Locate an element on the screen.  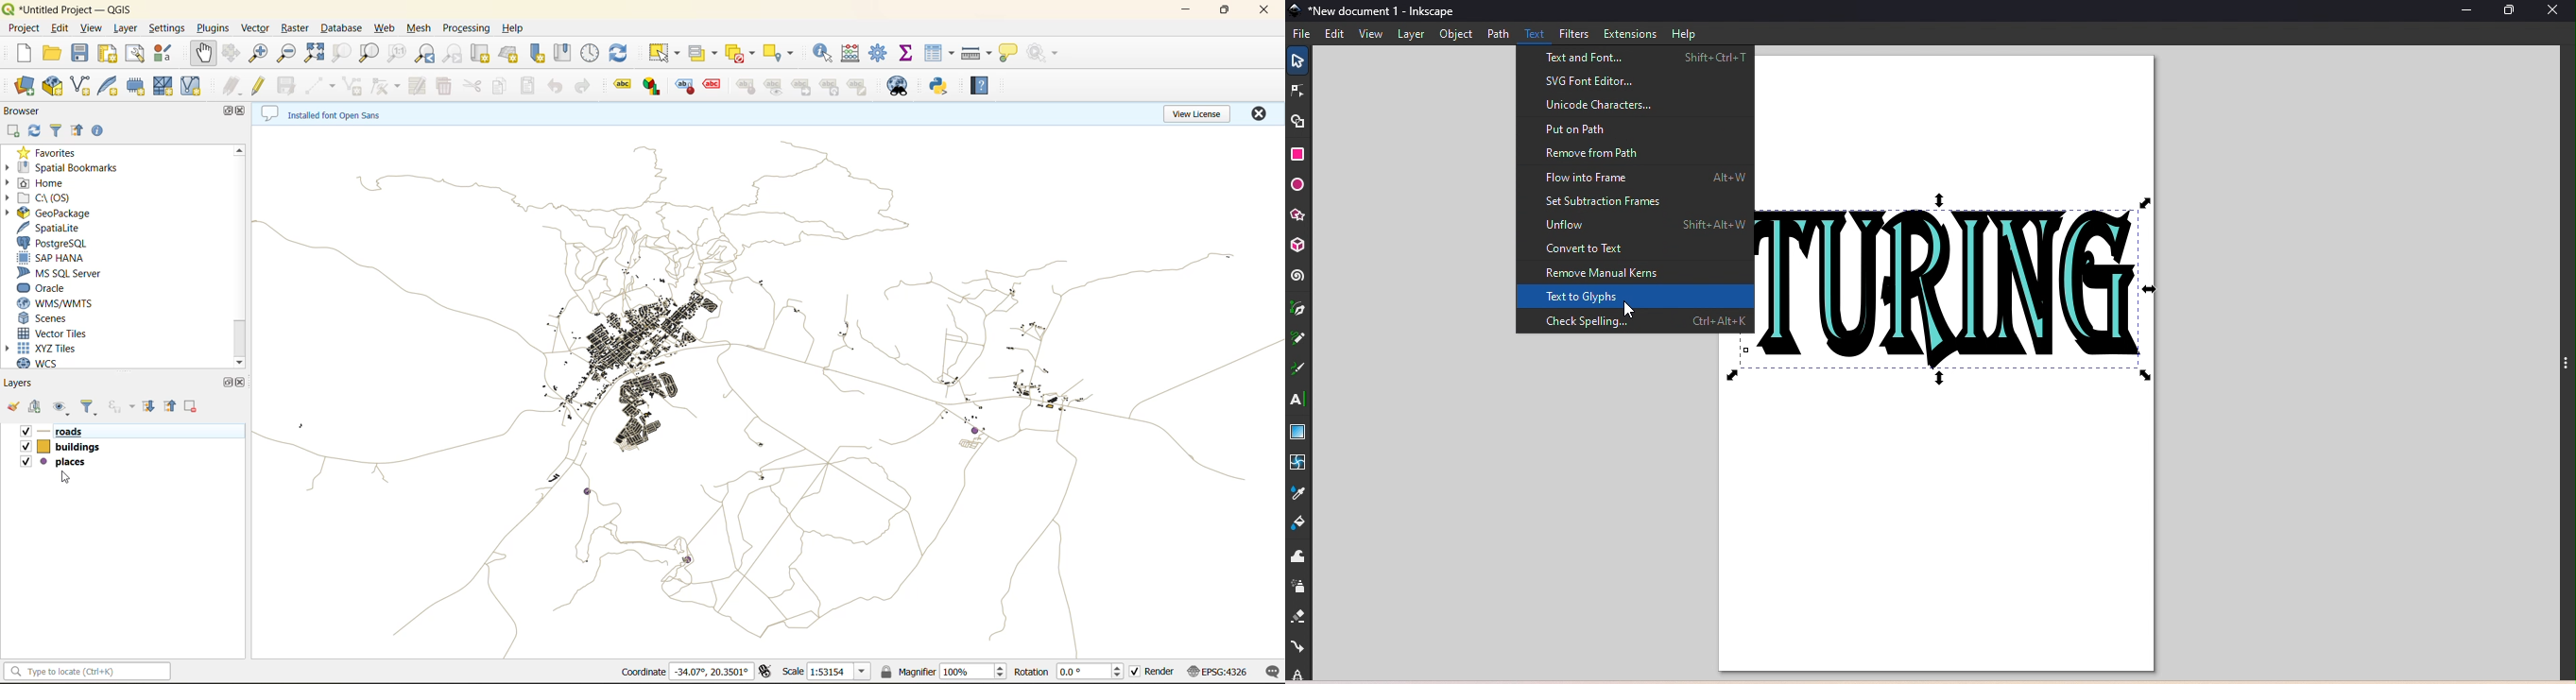
Mesh tool is located at coordinates (1300, 463).